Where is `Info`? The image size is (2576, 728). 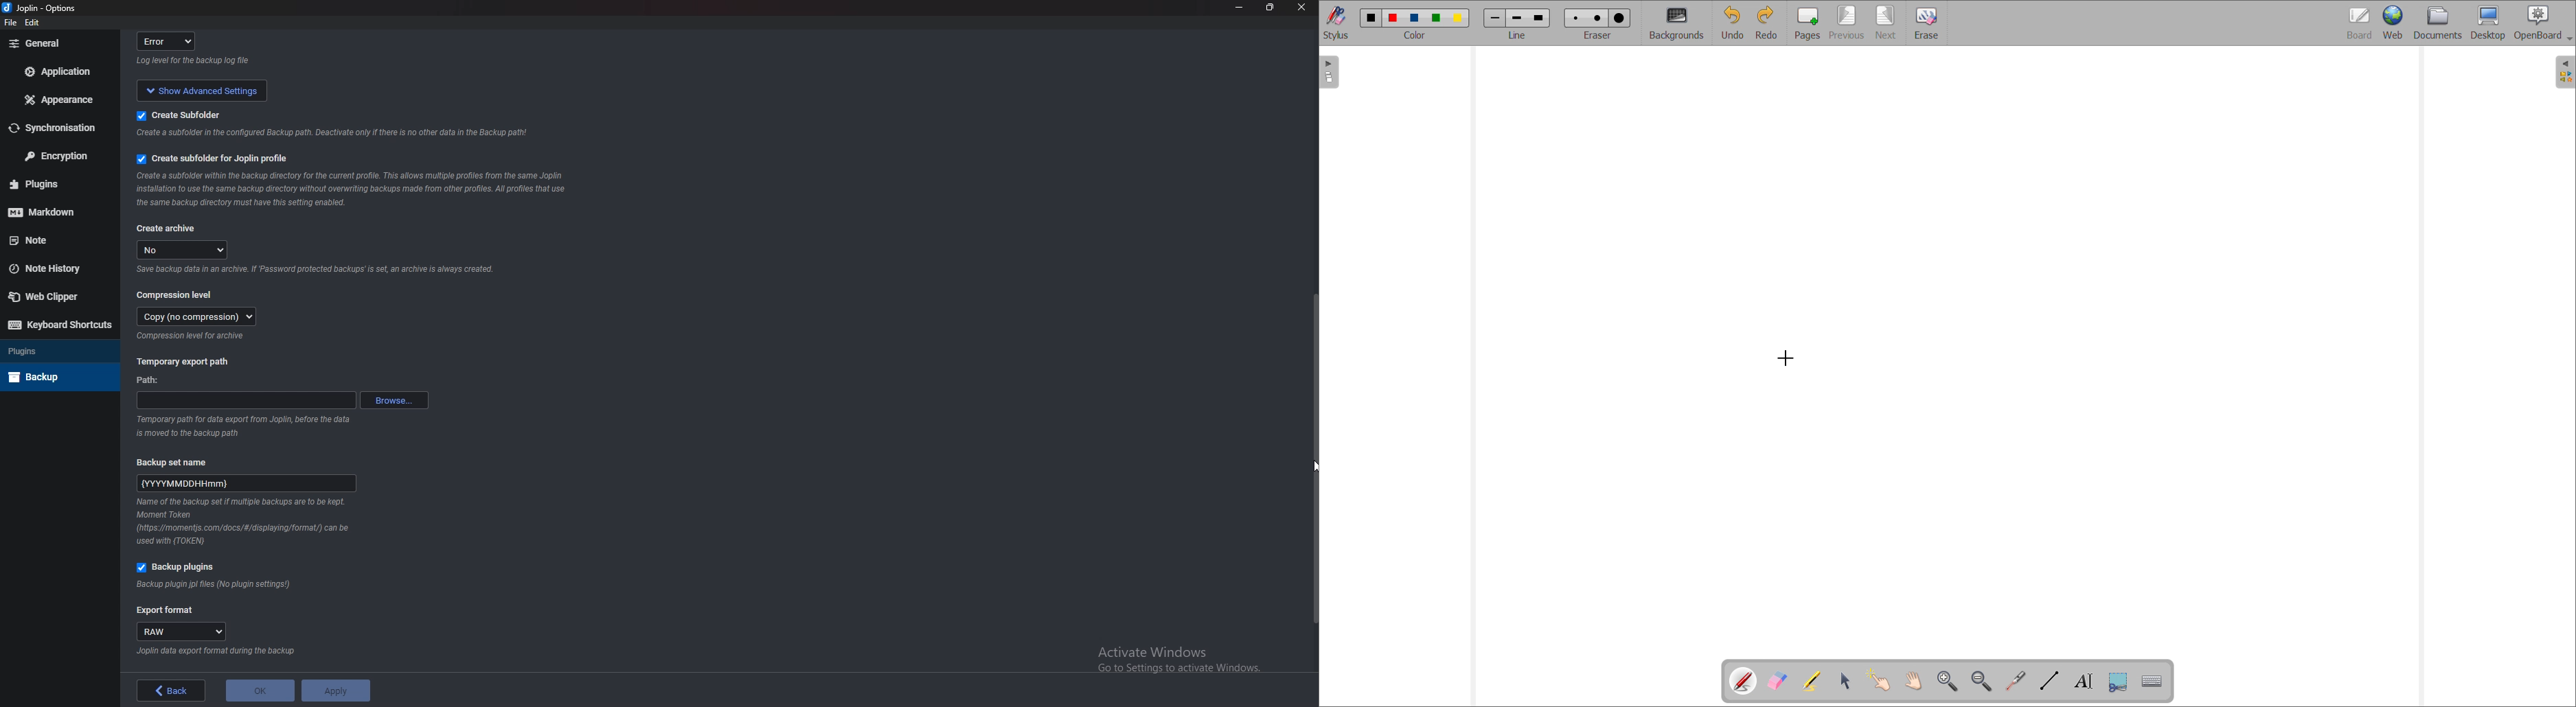 Info is located at coordinates (350, 190).